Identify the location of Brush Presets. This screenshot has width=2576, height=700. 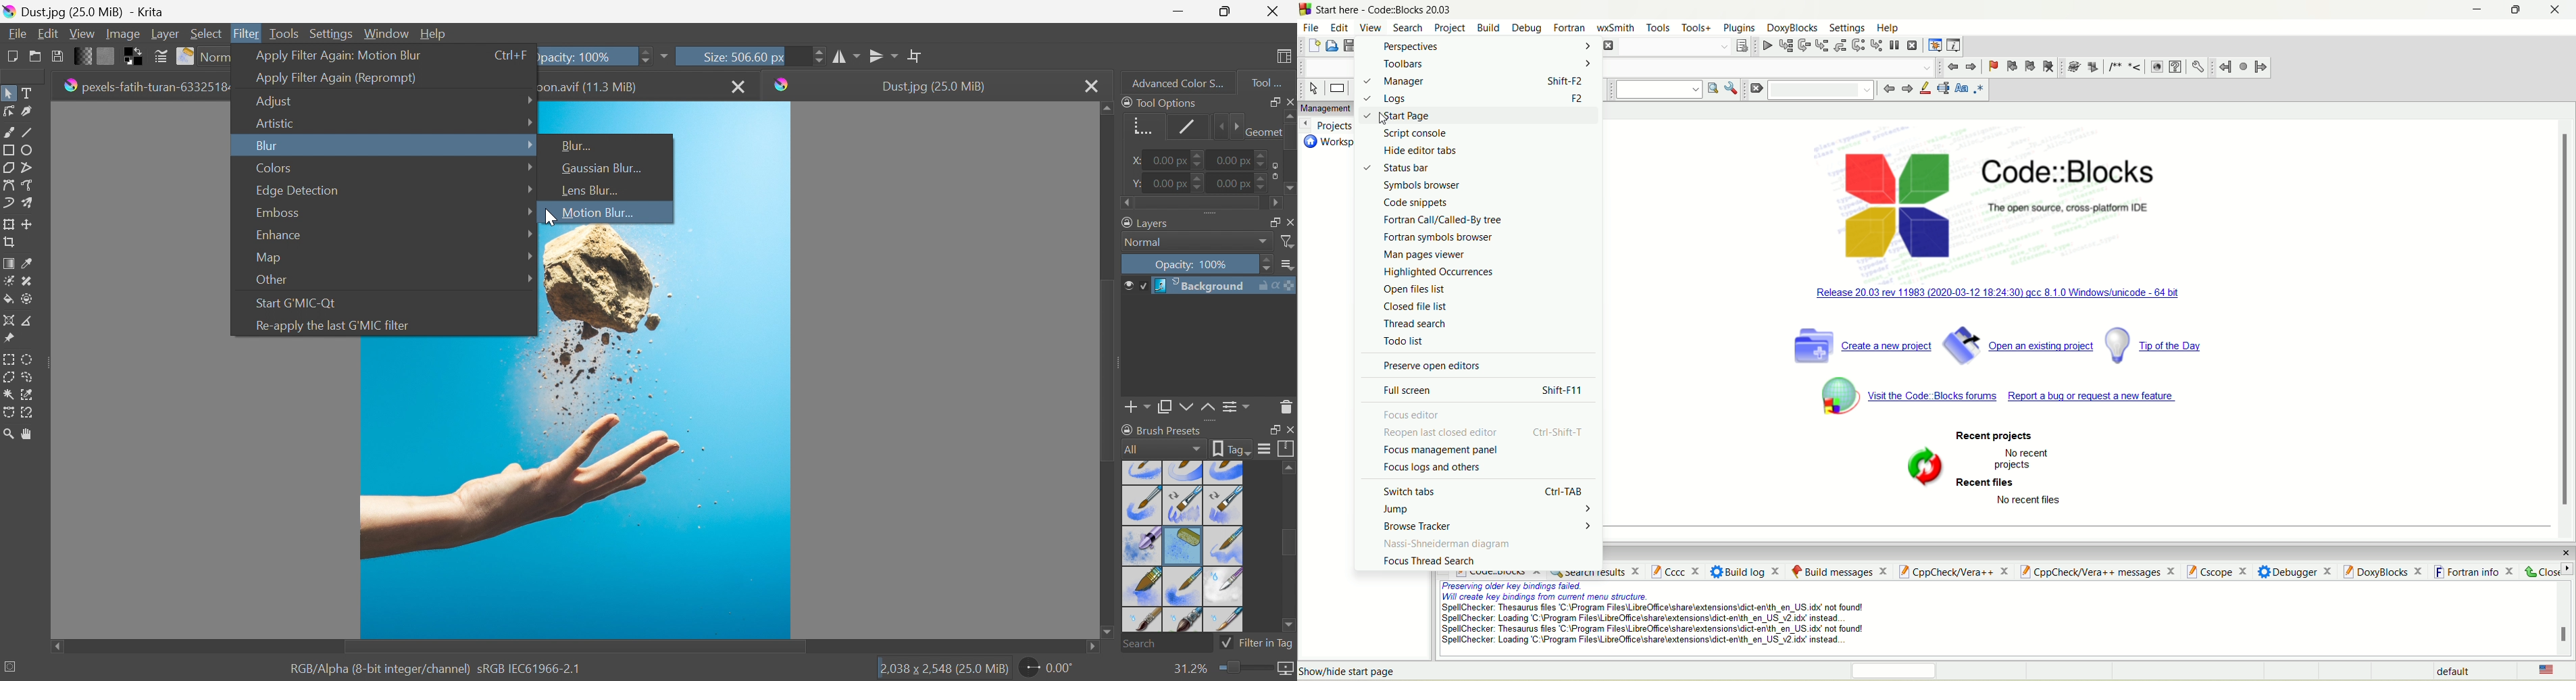
(1161, 430).